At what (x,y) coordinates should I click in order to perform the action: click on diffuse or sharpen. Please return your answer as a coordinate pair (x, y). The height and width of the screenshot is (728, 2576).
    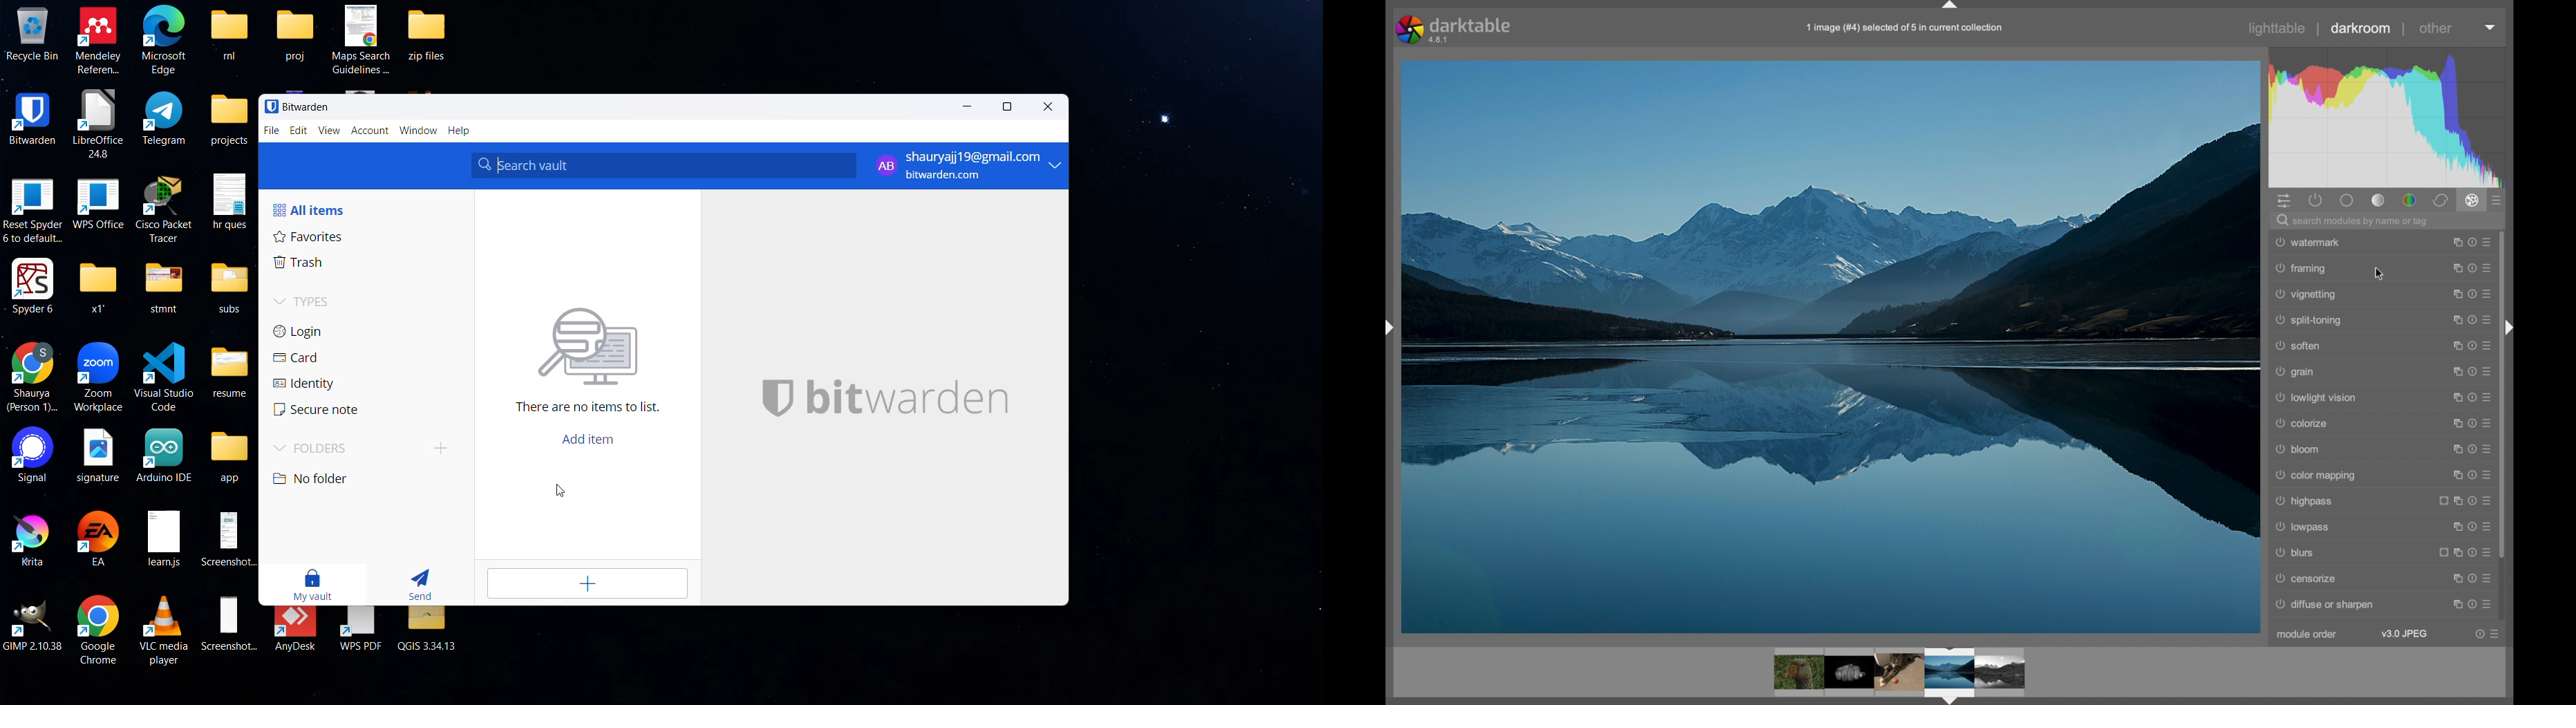
    Looking at the image, I should click on (2326, 604).